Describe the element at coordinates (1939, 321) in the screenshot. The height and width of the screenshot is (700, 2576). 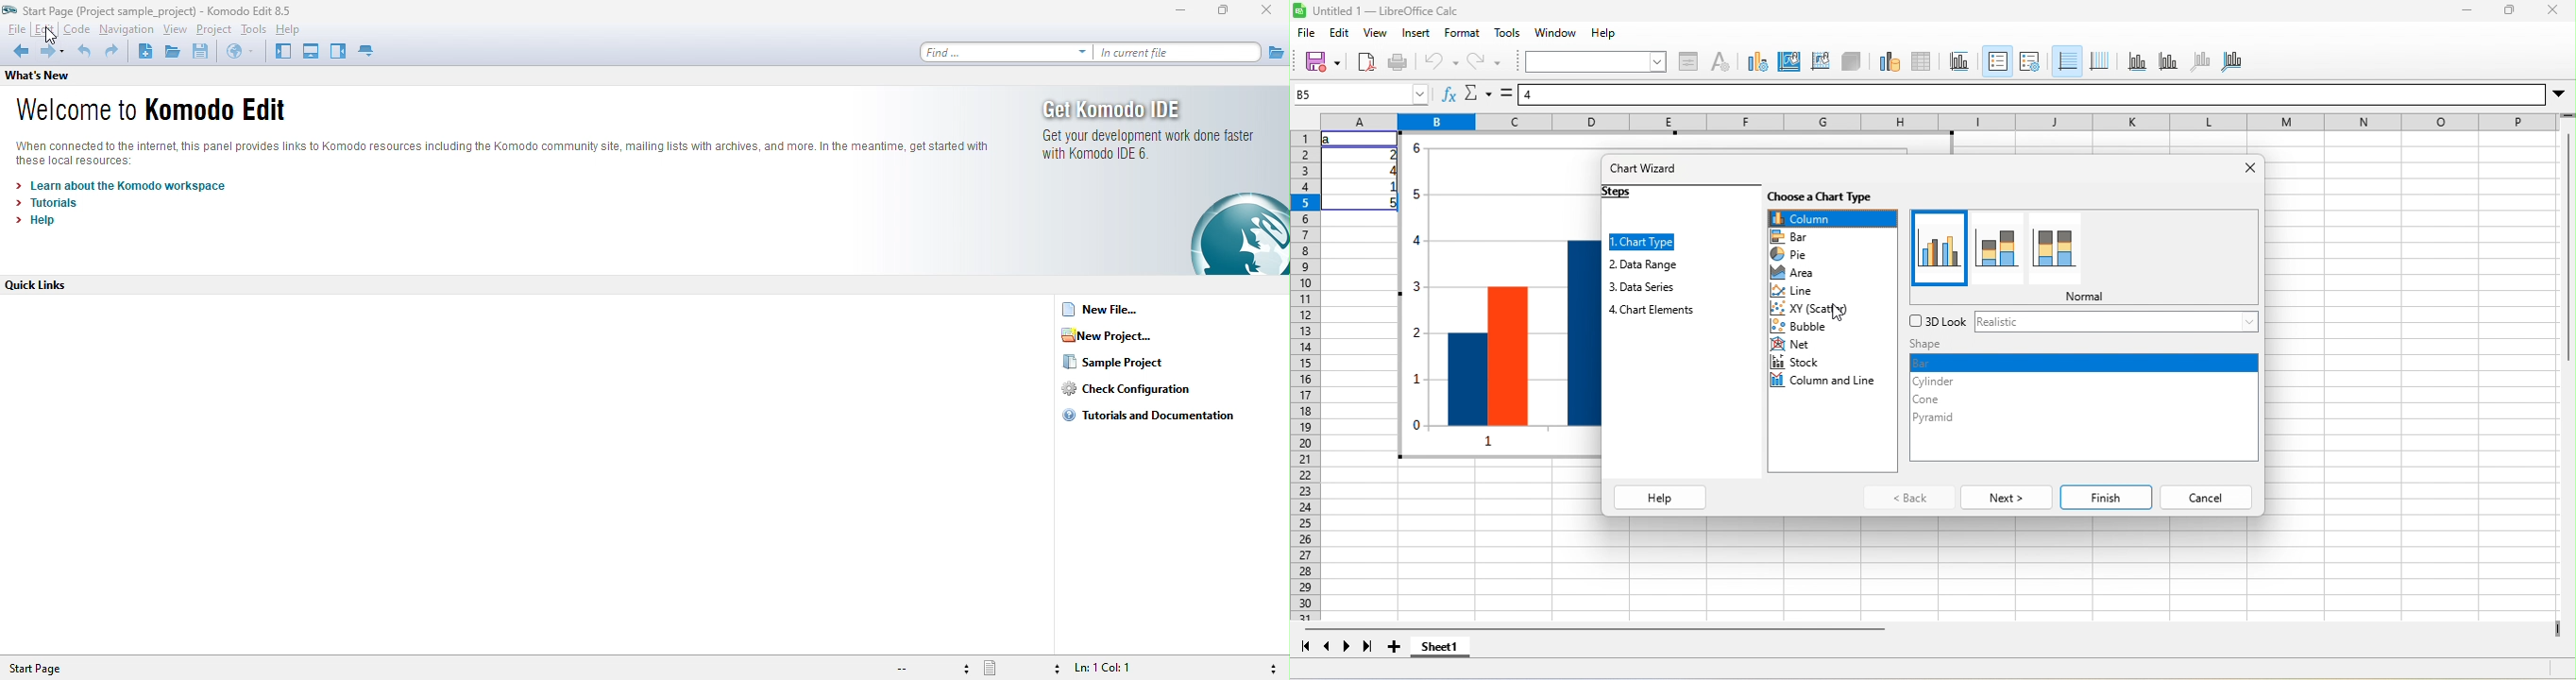
I see `3d lock` at that location.